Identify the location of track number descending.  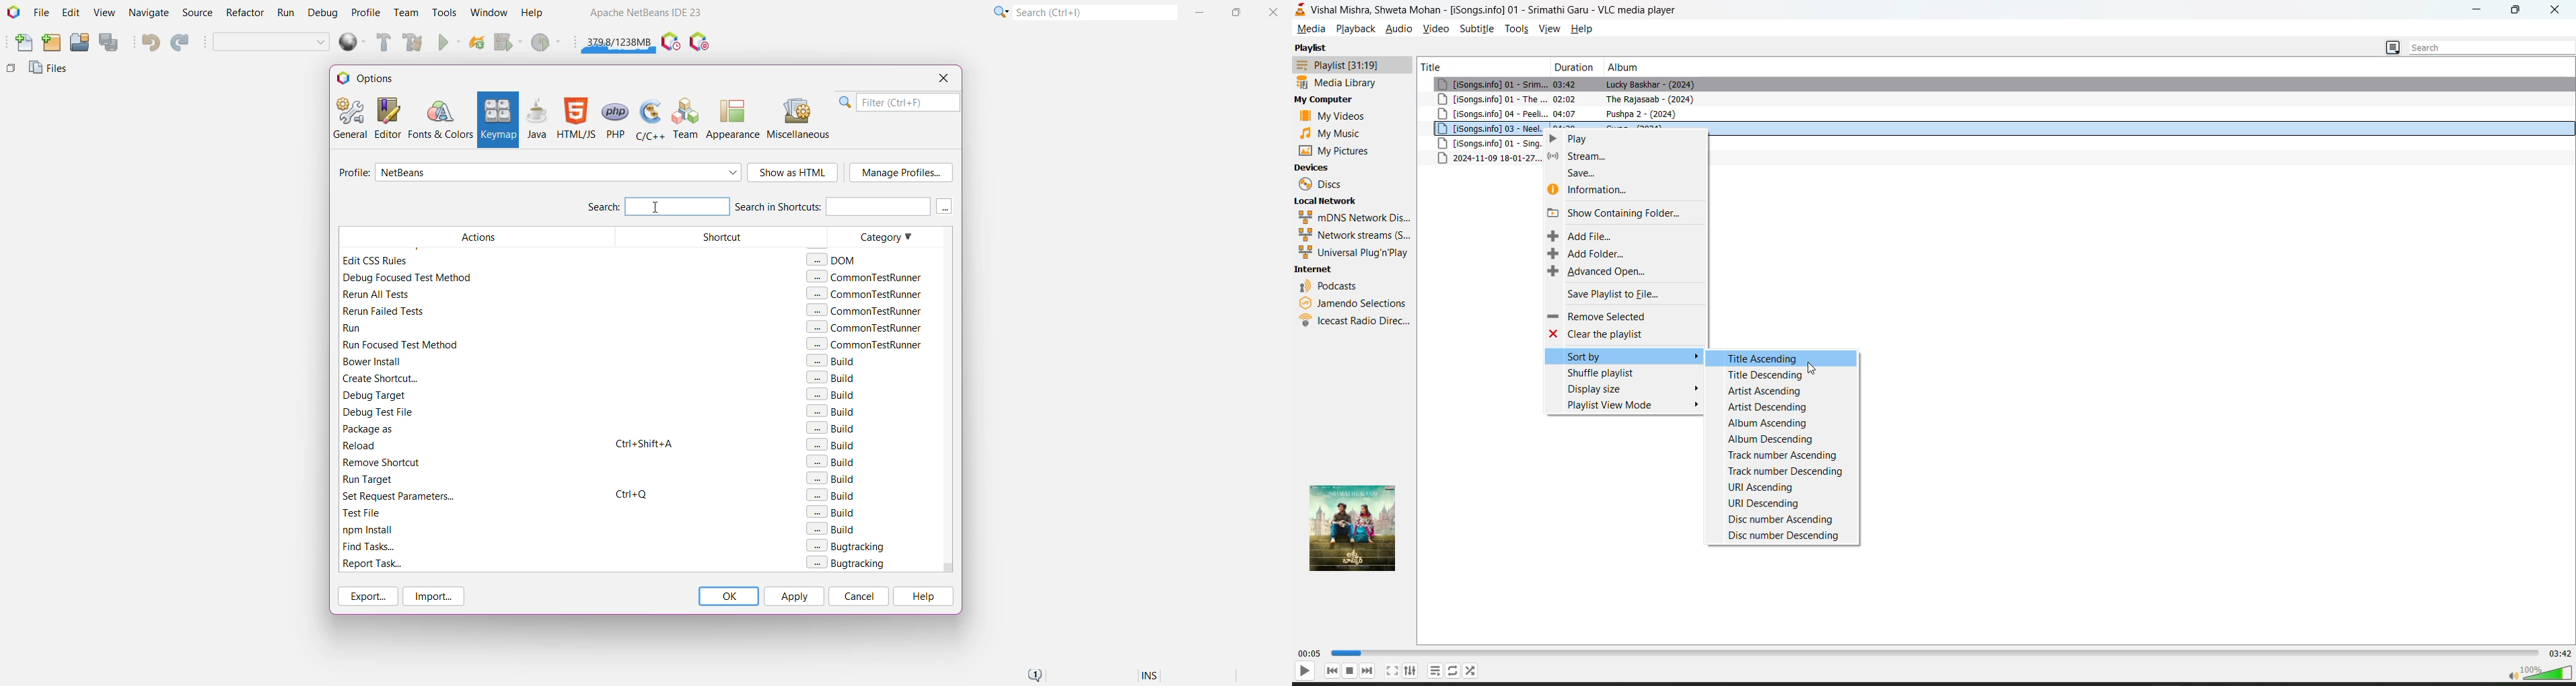
(1782, 471).